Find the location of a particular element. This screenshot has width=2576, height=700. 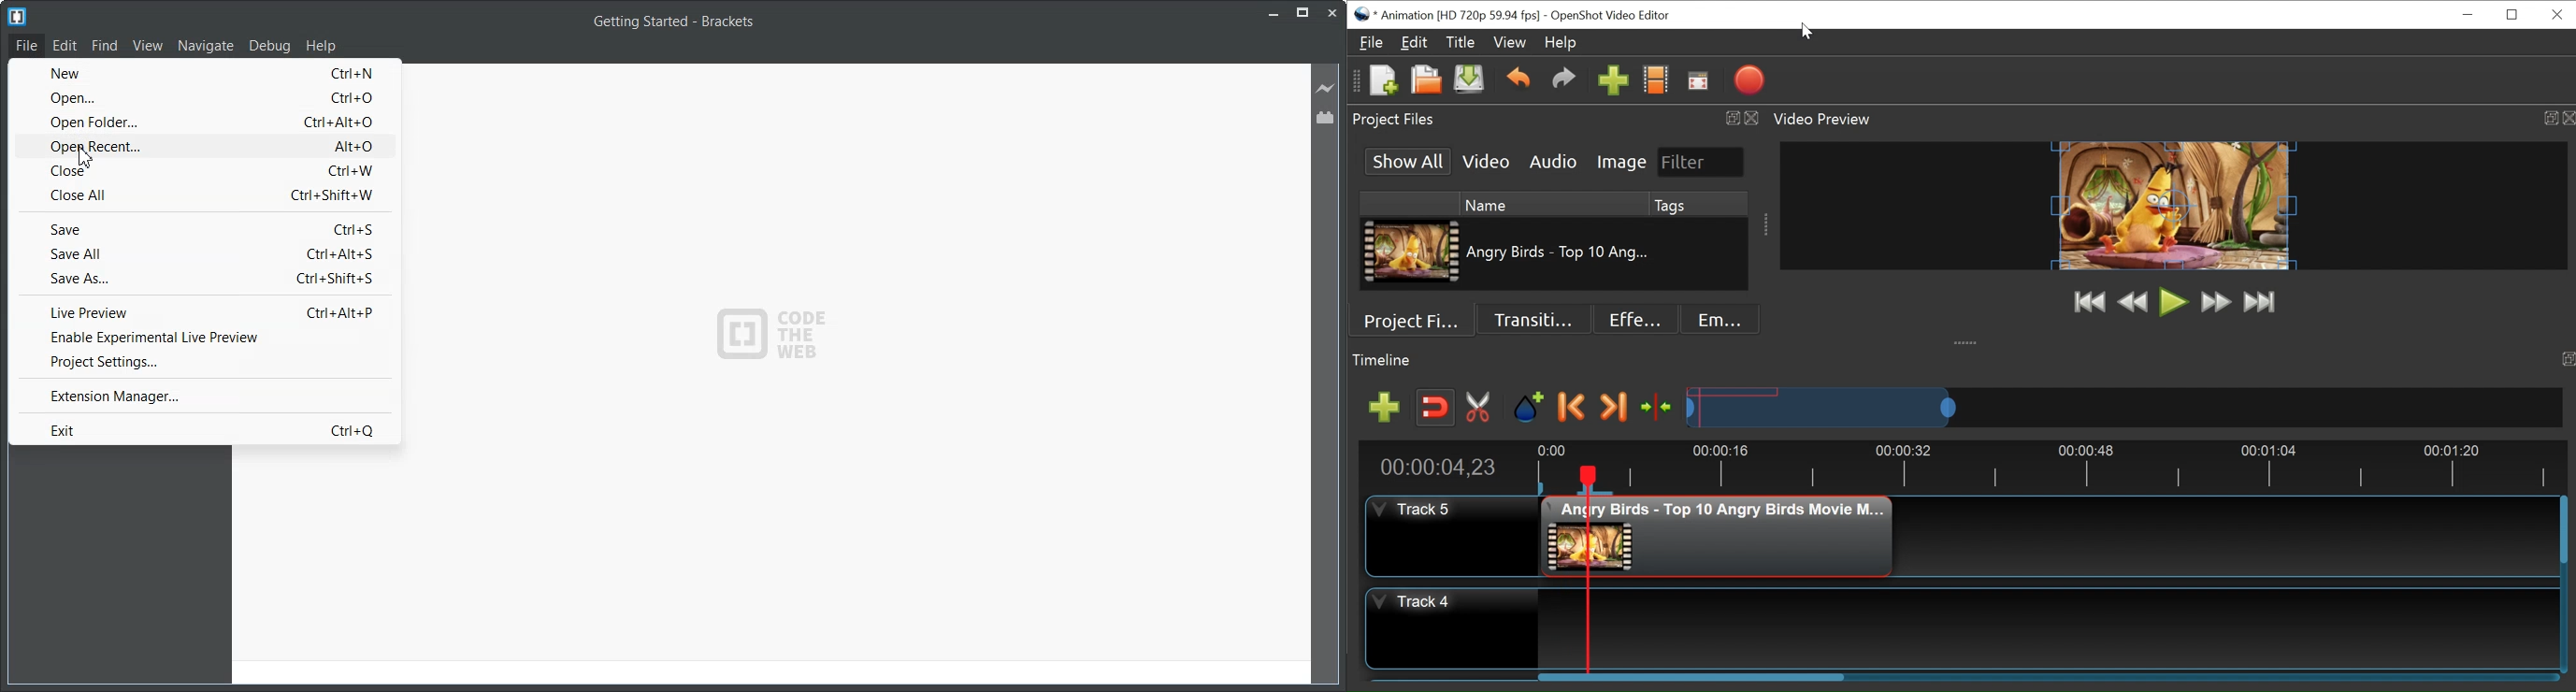

Project Files is located at coordinates (1416, 320).